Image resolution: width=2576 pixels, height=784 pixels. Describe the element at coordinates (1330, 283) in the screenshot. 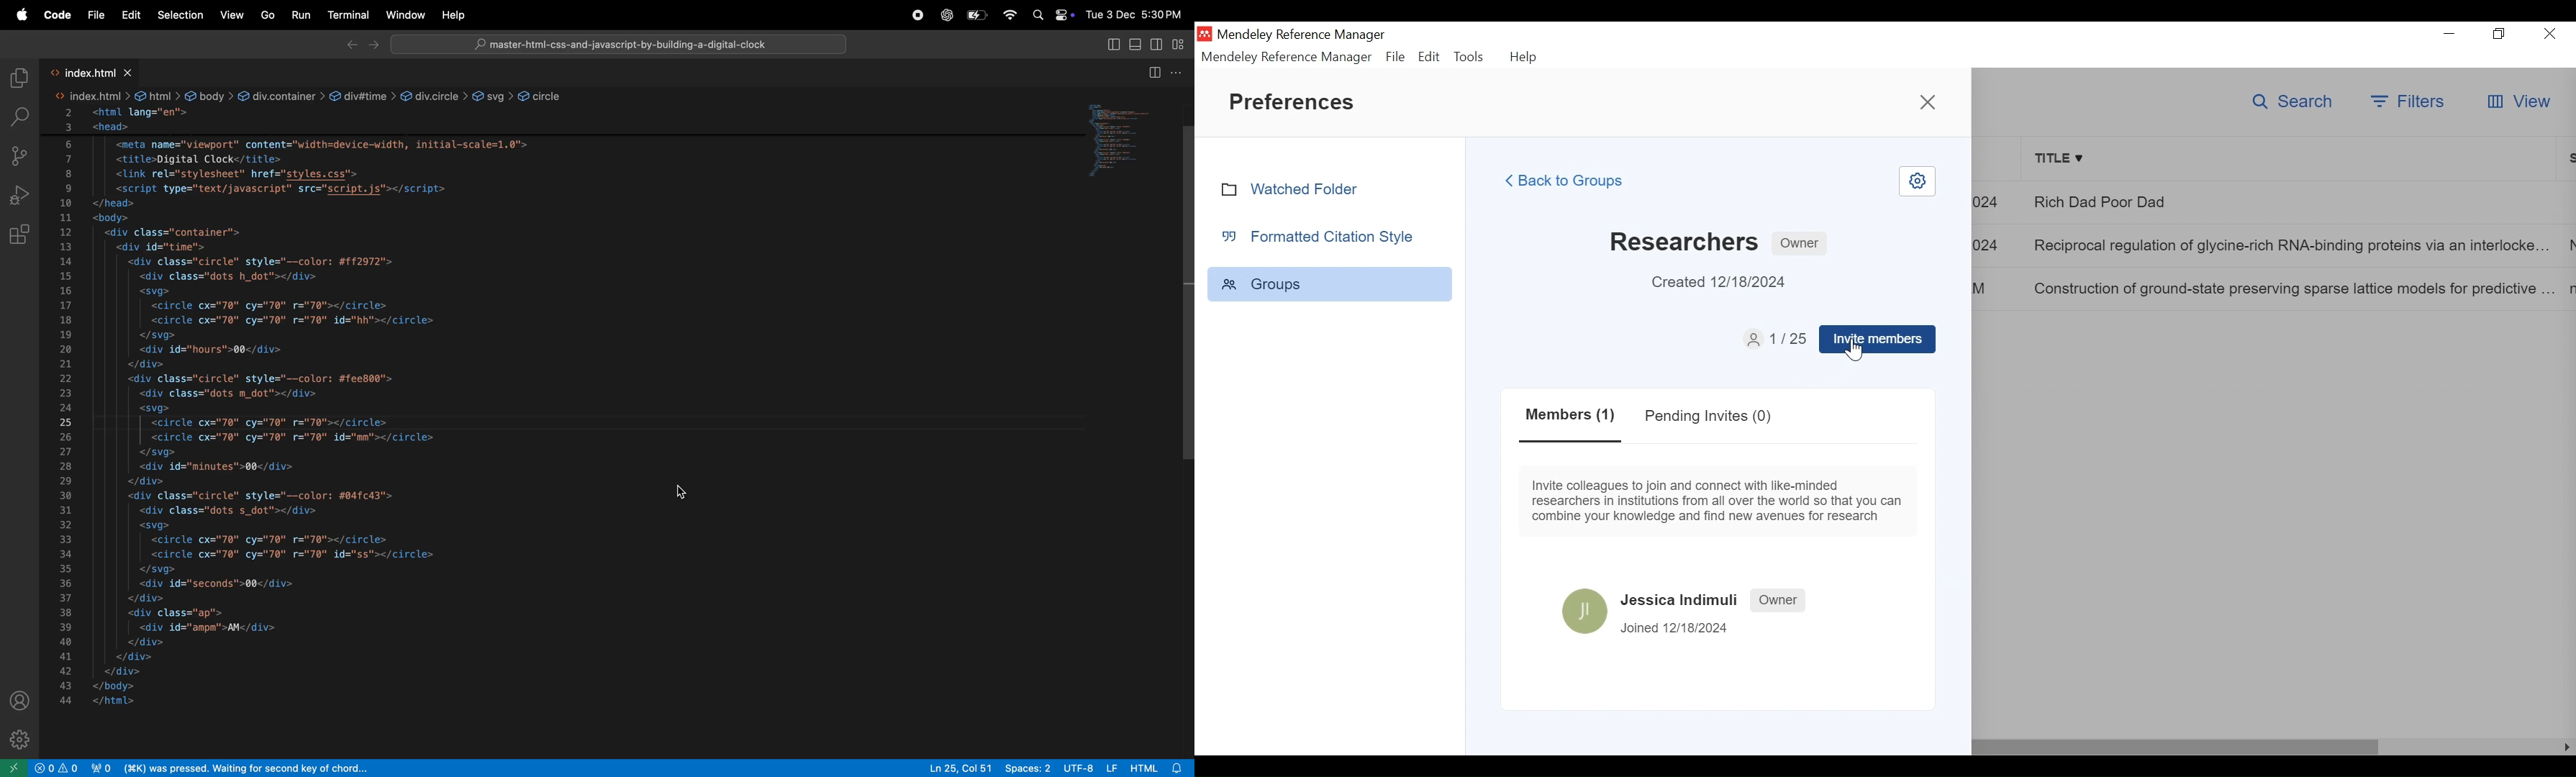

I see `Group` at that location.